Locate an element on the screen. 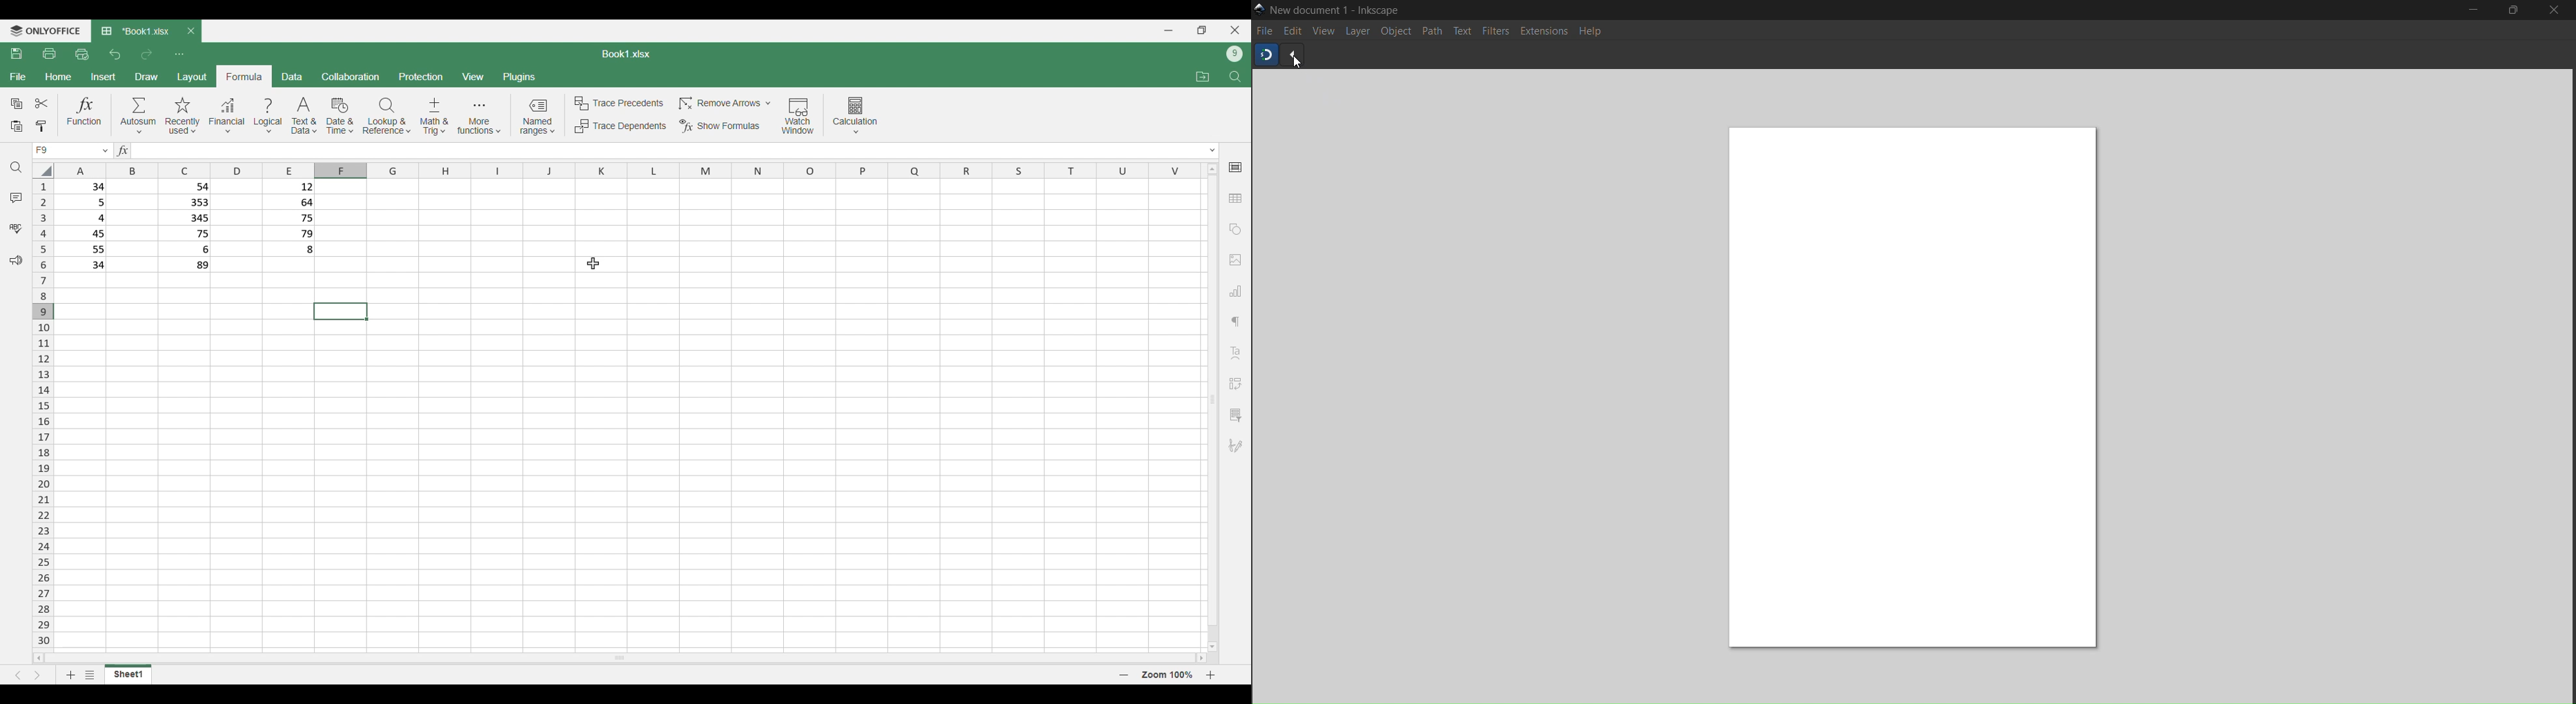  Data menu is located at coordinates (293, 76).